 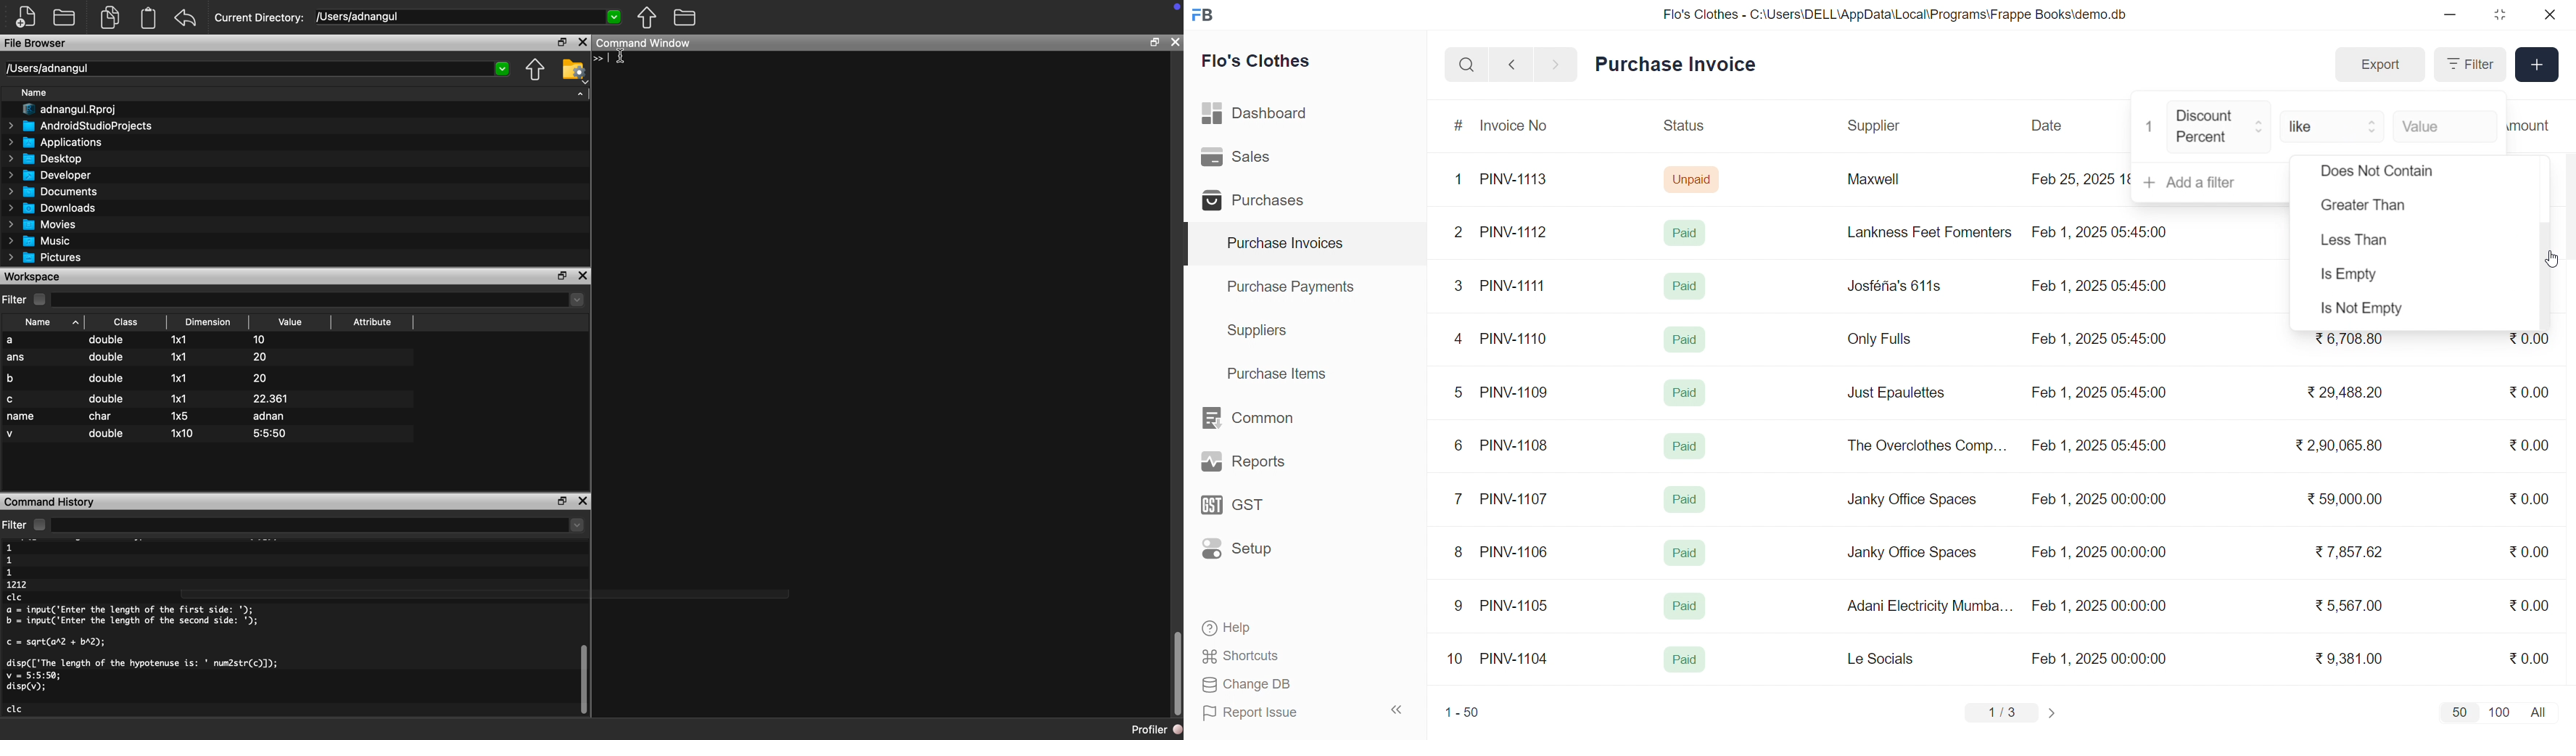 What do you see at coordinates (2530, 604) in the screenshot?
I see `₹0.00` at bounding box center [2530, 604].